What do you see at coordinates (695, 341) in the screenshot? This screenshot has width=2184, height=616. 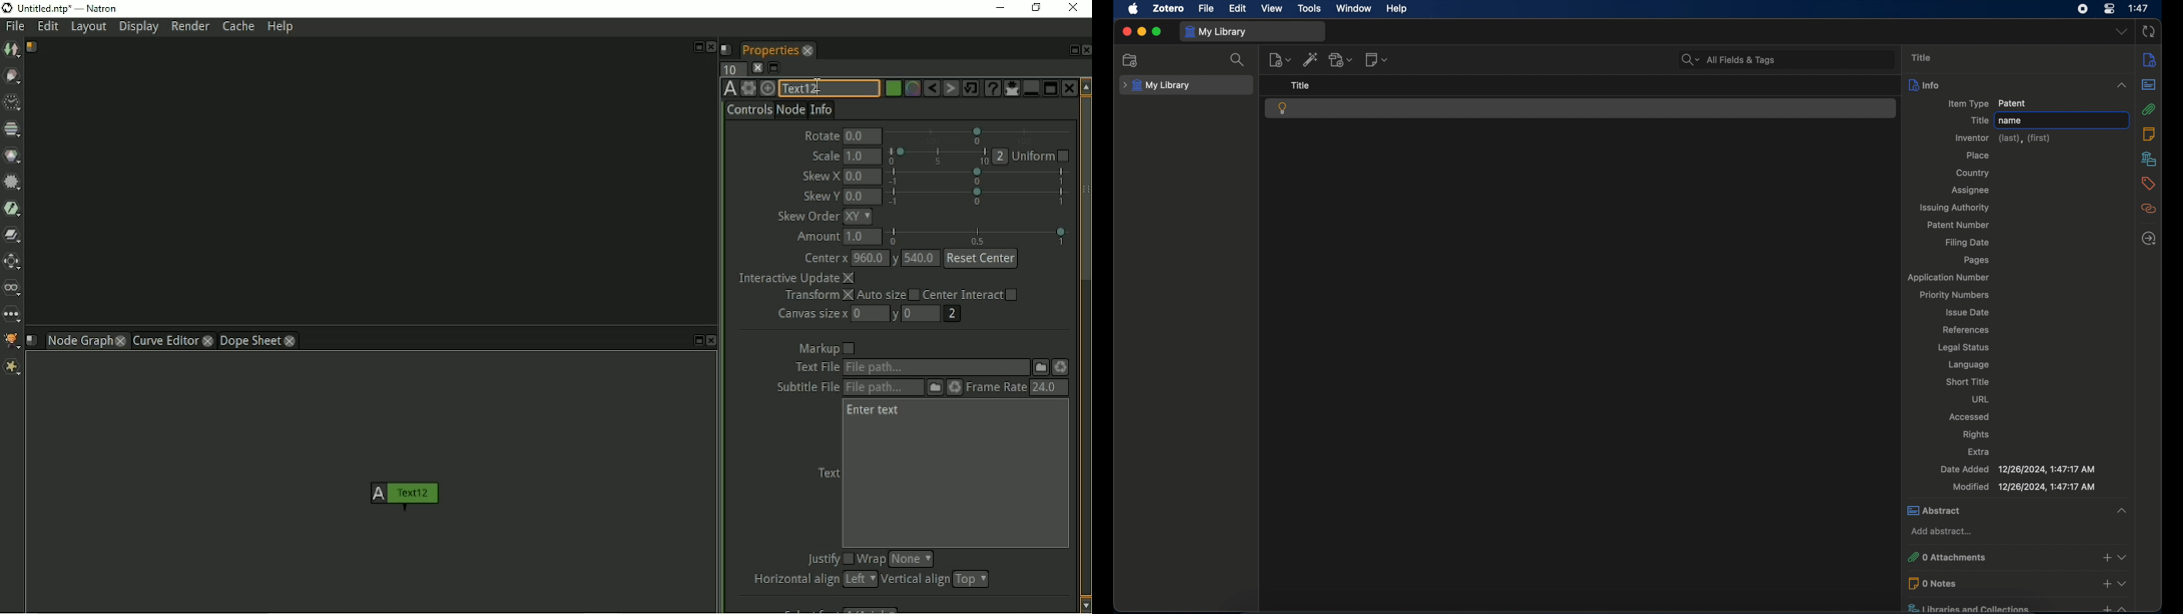 I see `Float pane` at bounding box center [695, 341].